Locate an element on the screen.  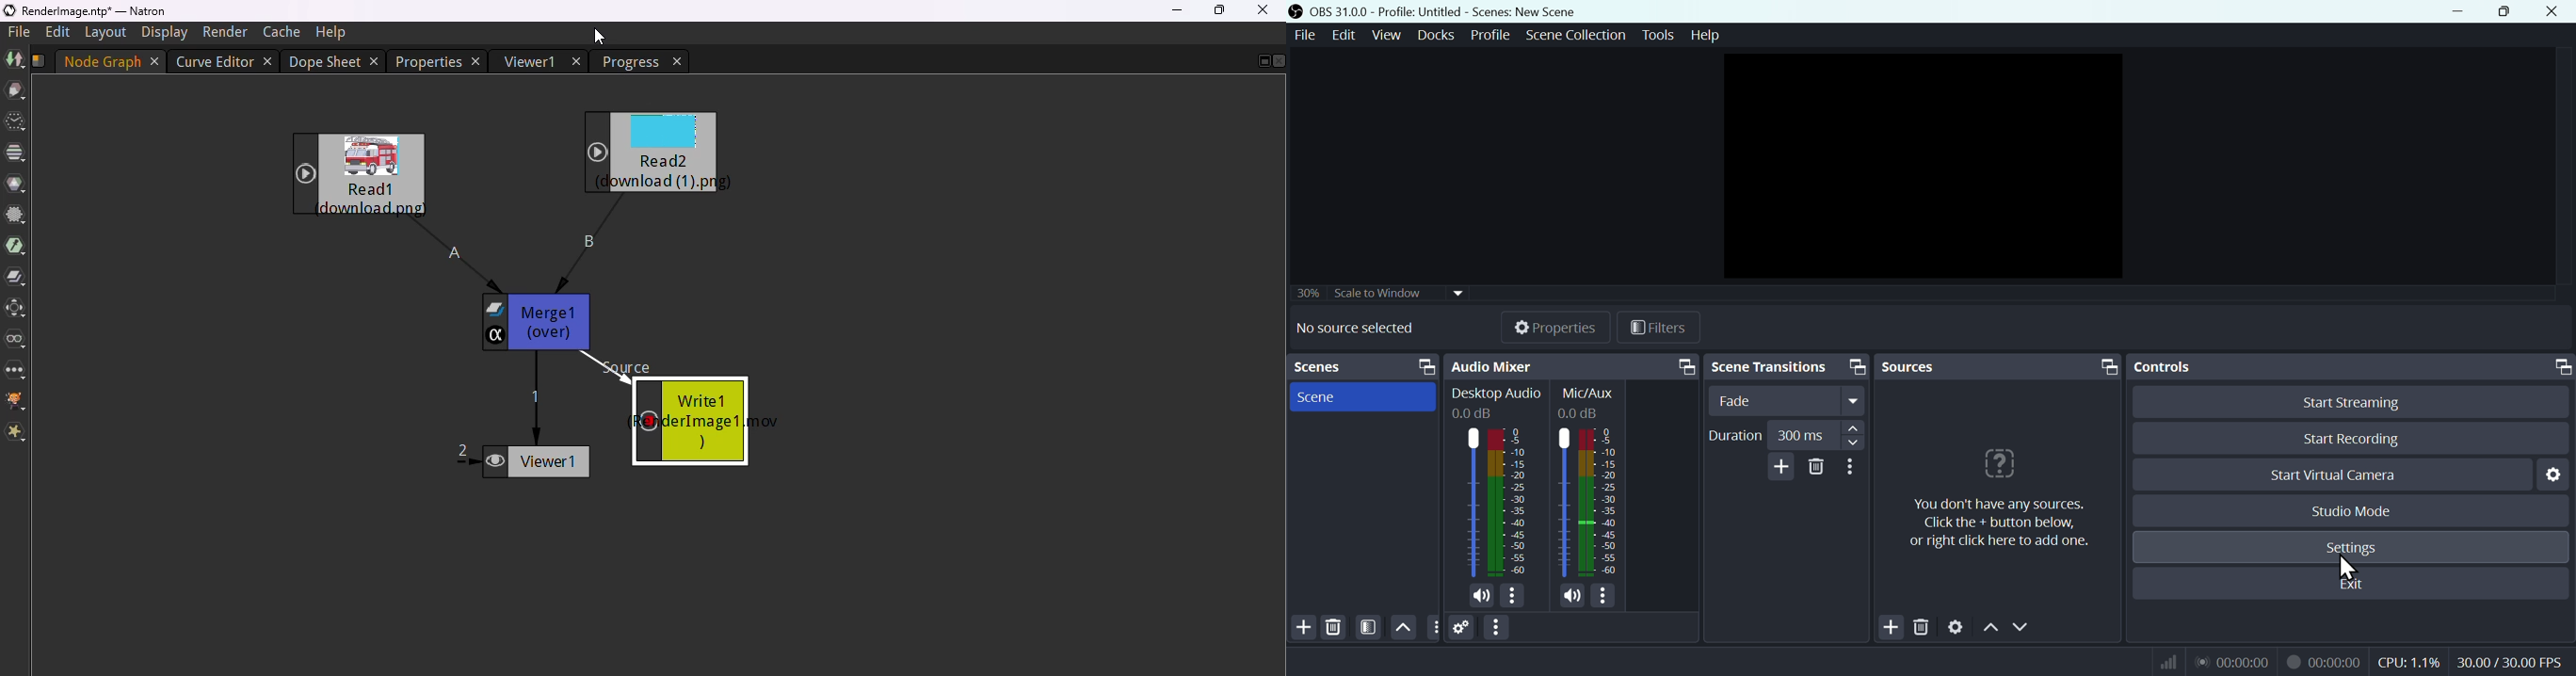
Tools is located at coordinates (1658, 36).